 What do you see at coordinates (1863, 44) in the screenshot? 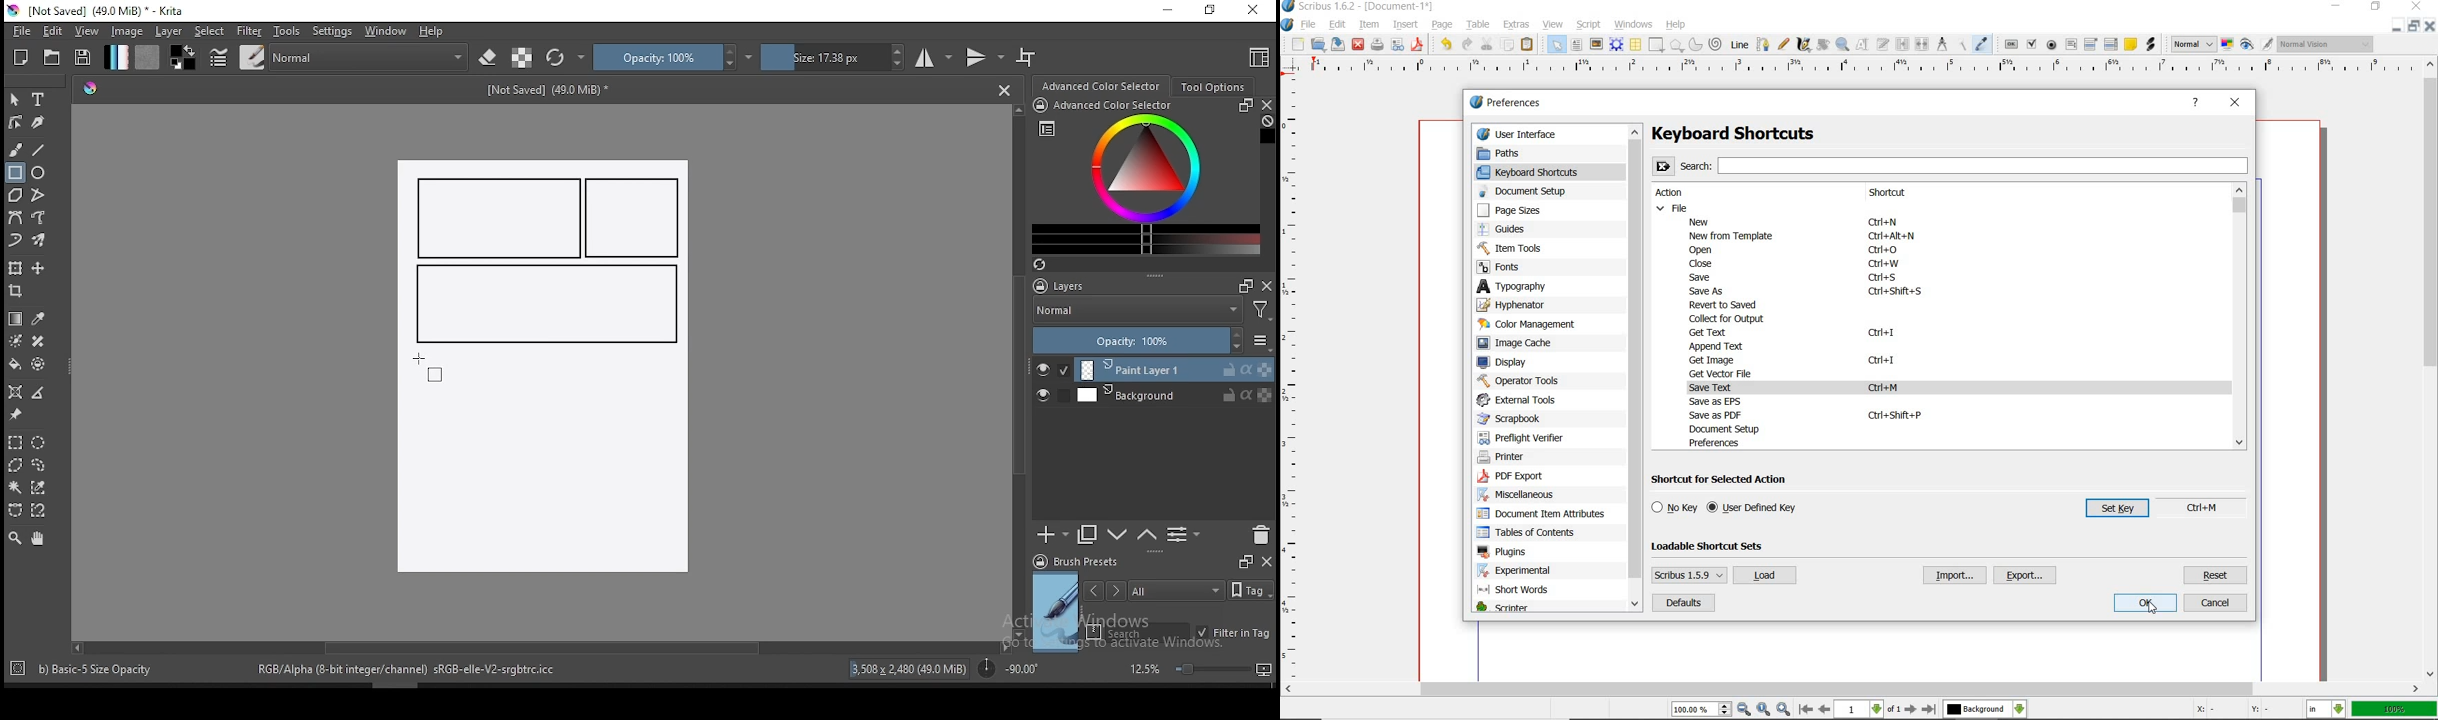
I see `edit contents of frame` at bounding box center [1863, 44].